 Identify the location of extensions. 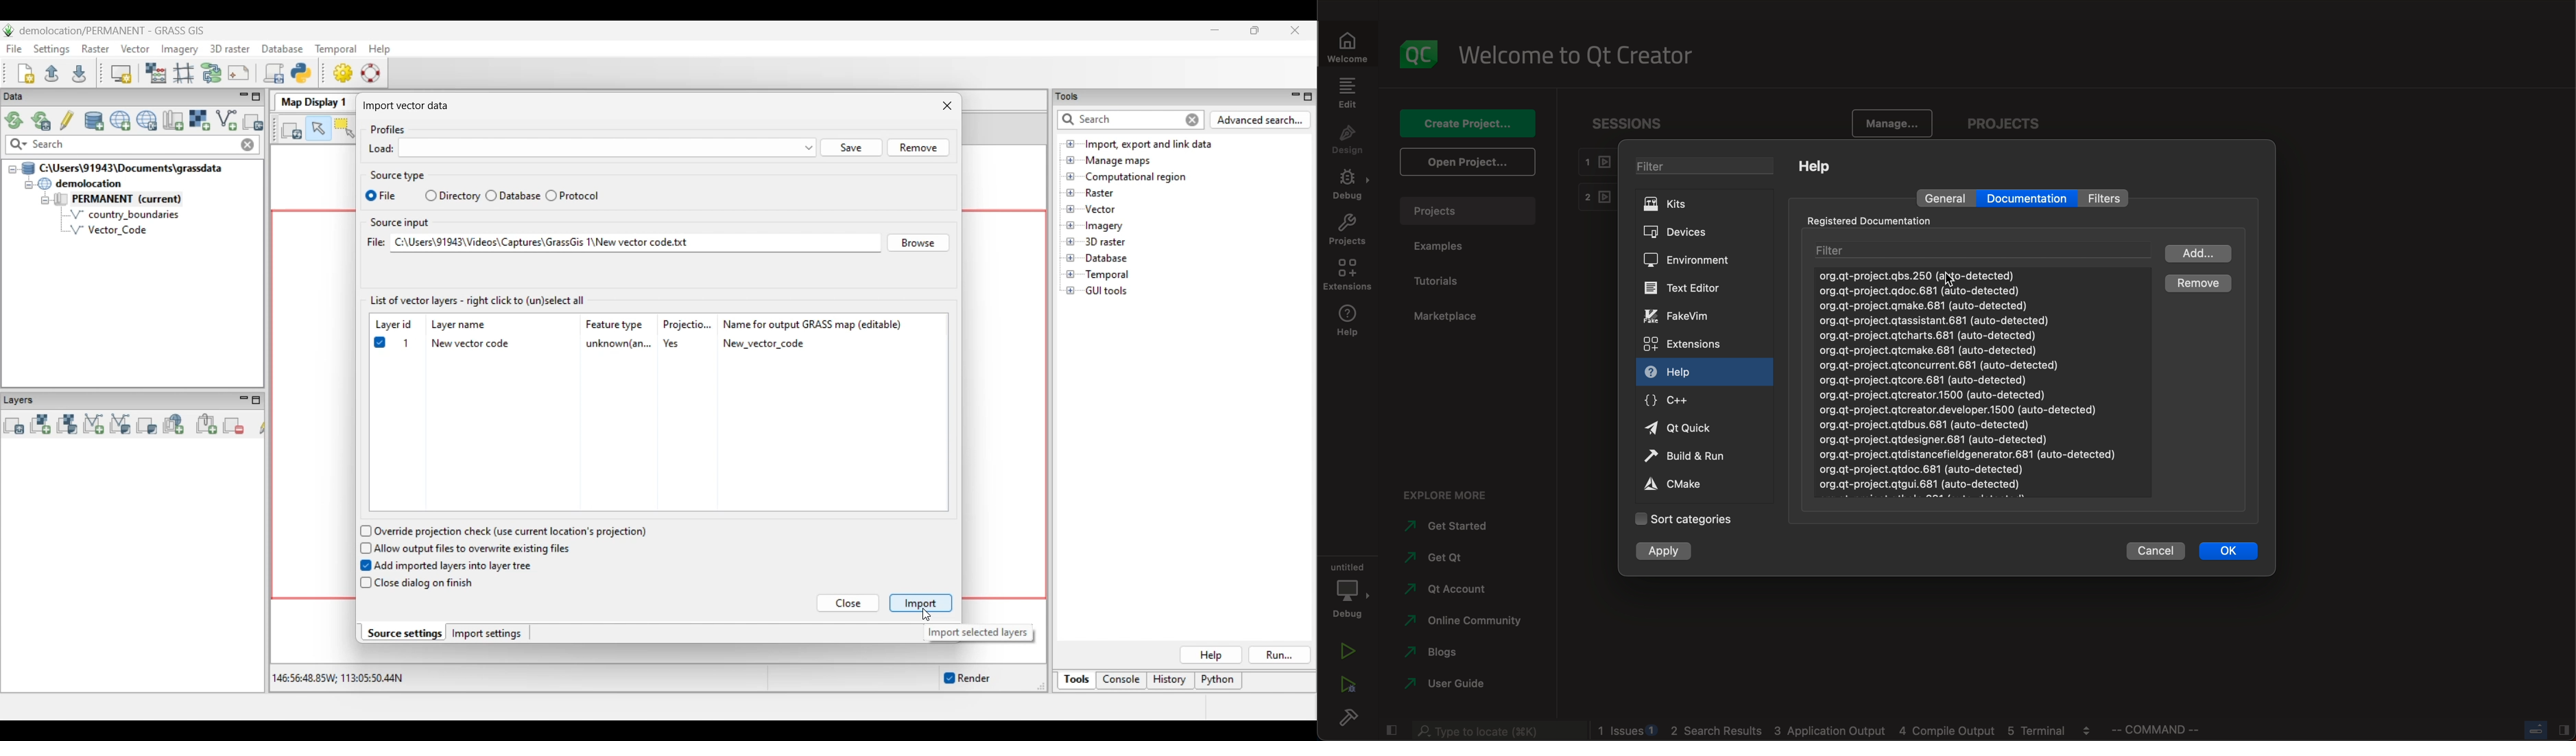
(1352, 275).